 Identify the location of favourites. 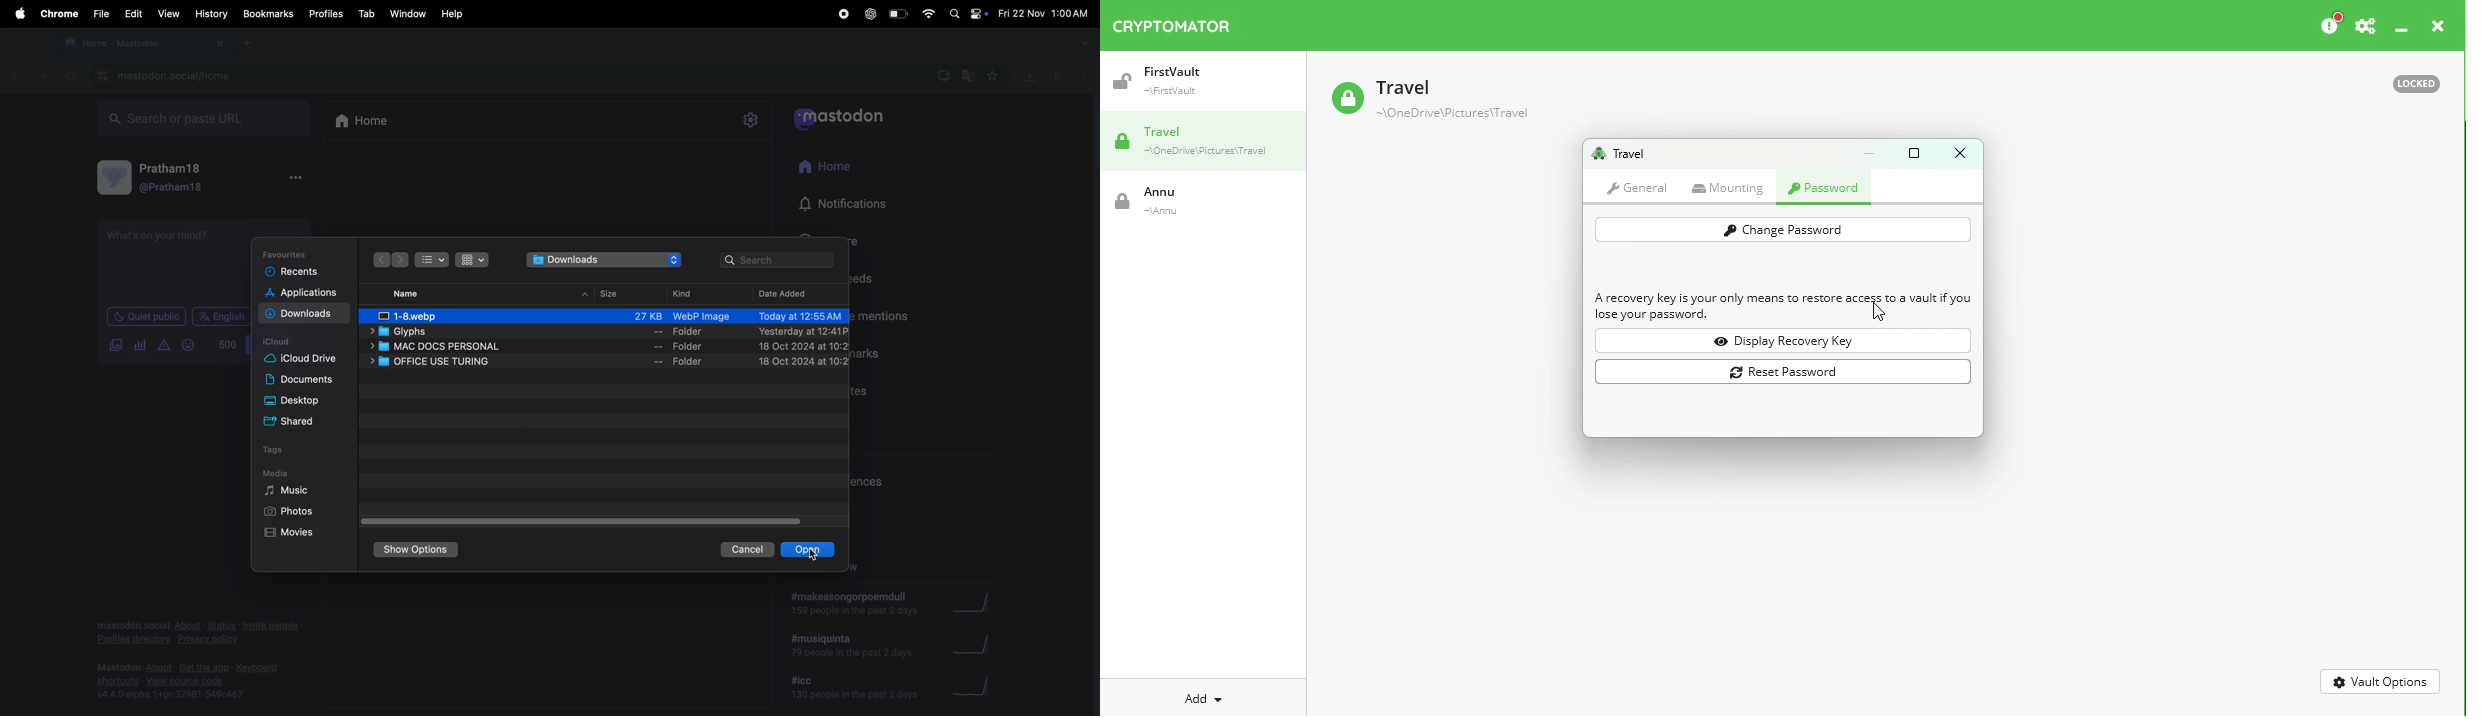
(289, 252).